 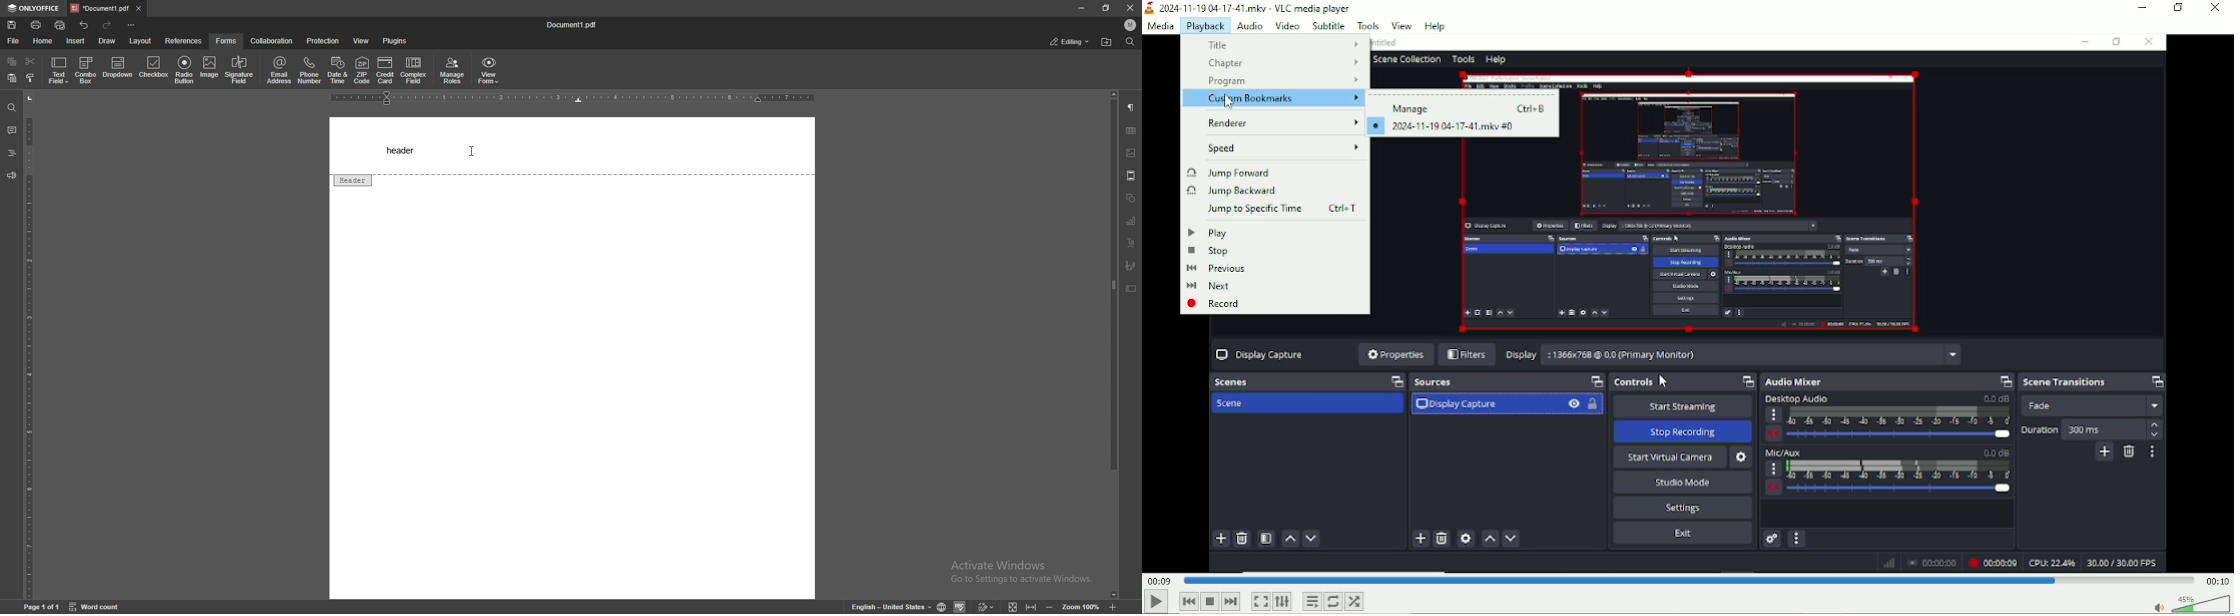 I want to click on paragraph, so click(x=1132, y=108).